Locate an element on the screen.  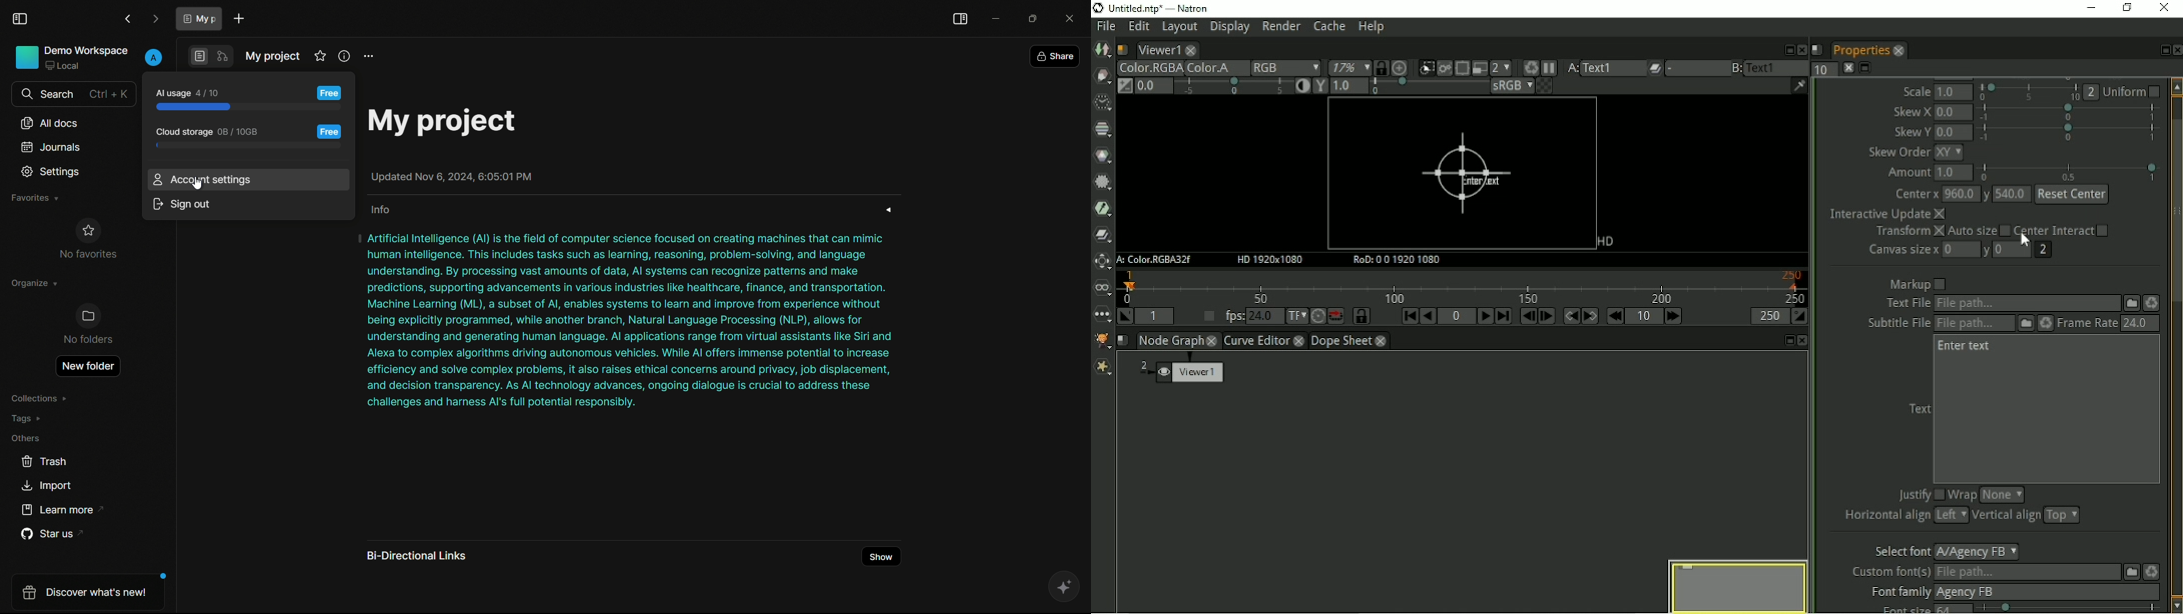
settings is located at coordinates (52, 172).